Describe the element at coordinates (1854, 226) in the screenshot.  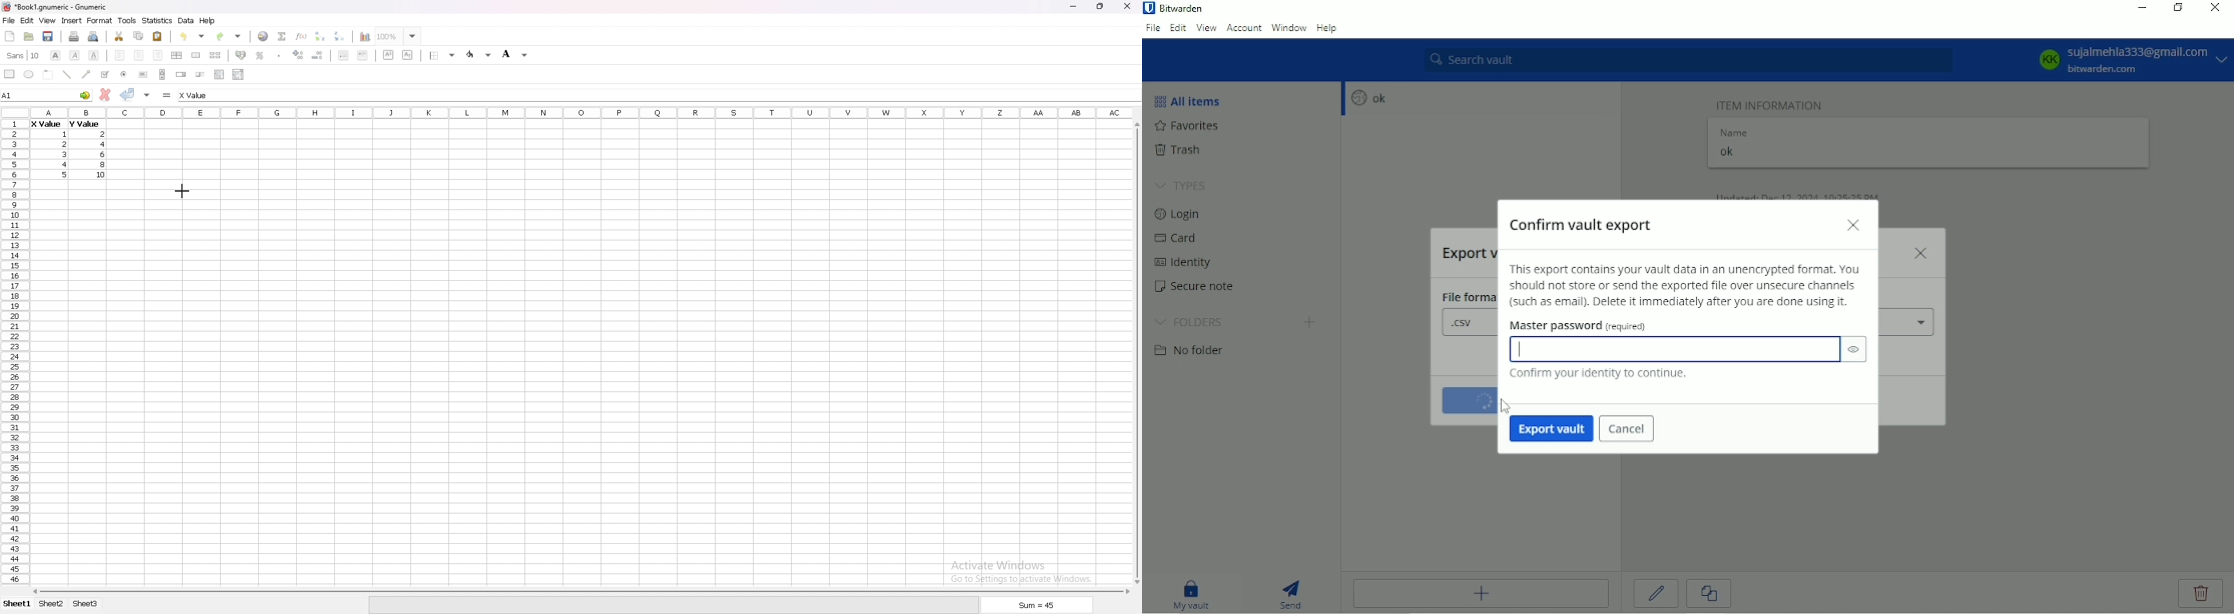
I see `Close` at that location.